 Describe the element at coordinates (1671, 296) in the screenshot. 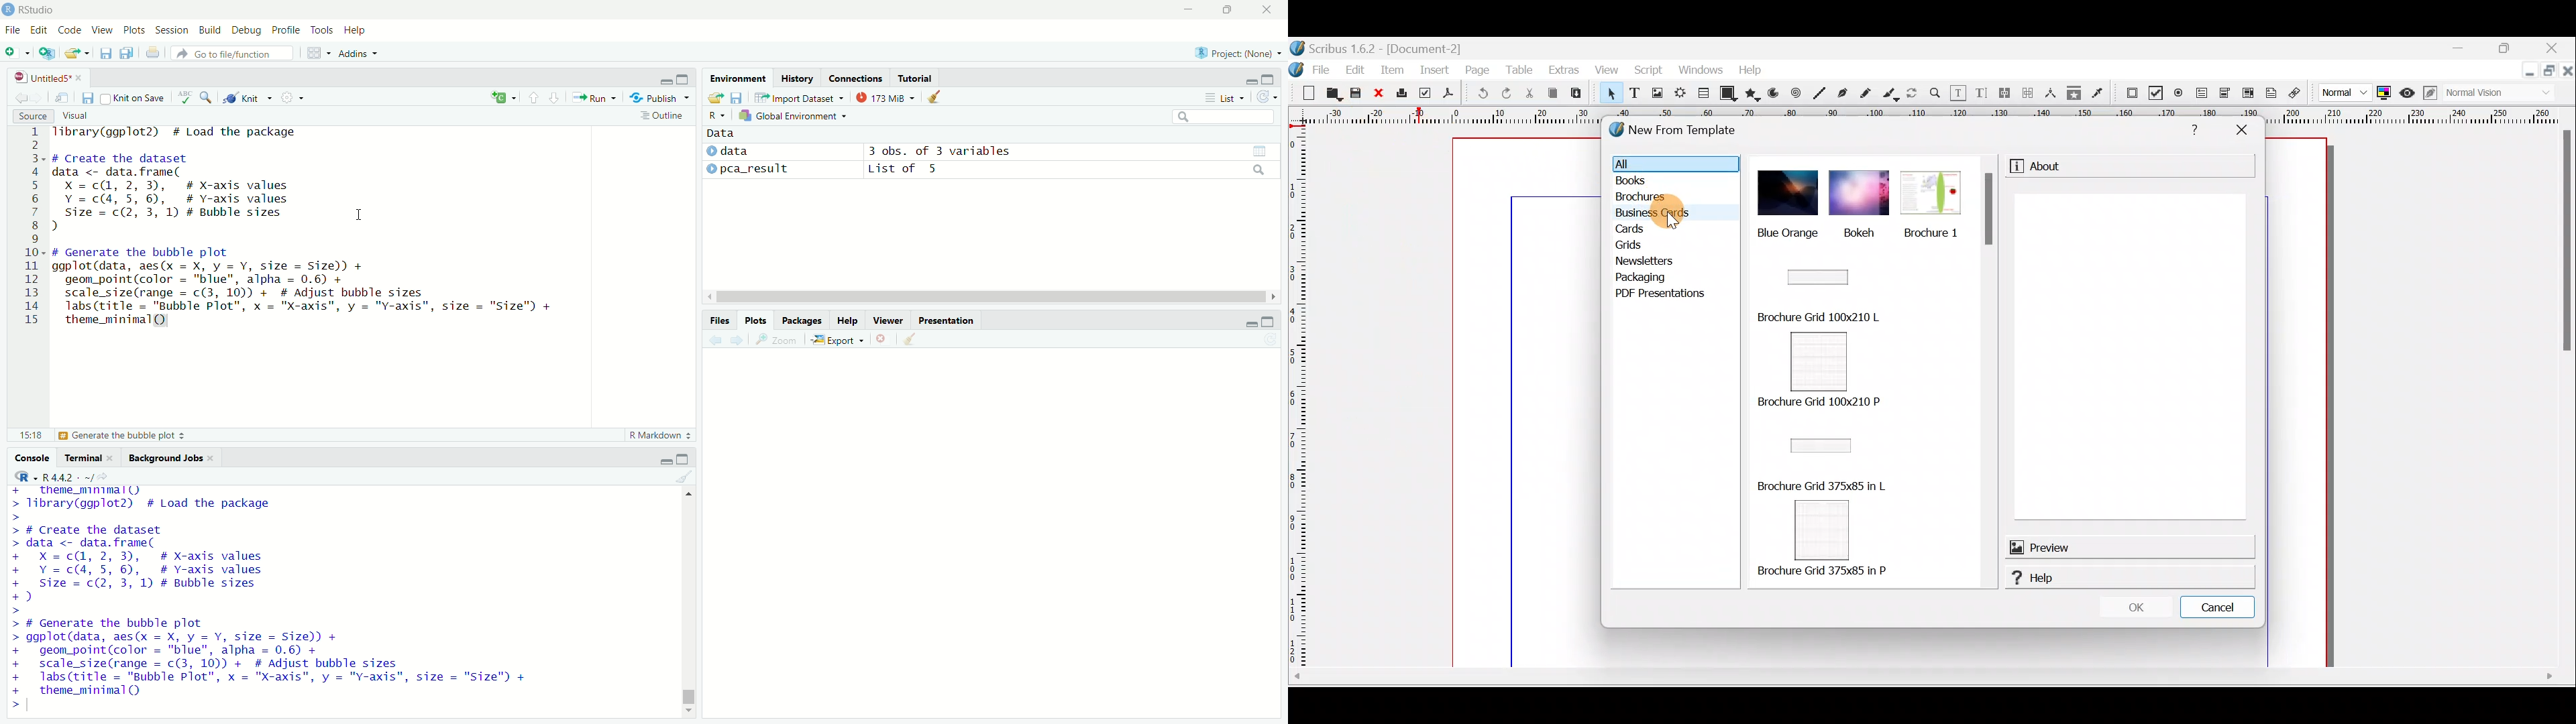

I see `PDF presentations` at that location.